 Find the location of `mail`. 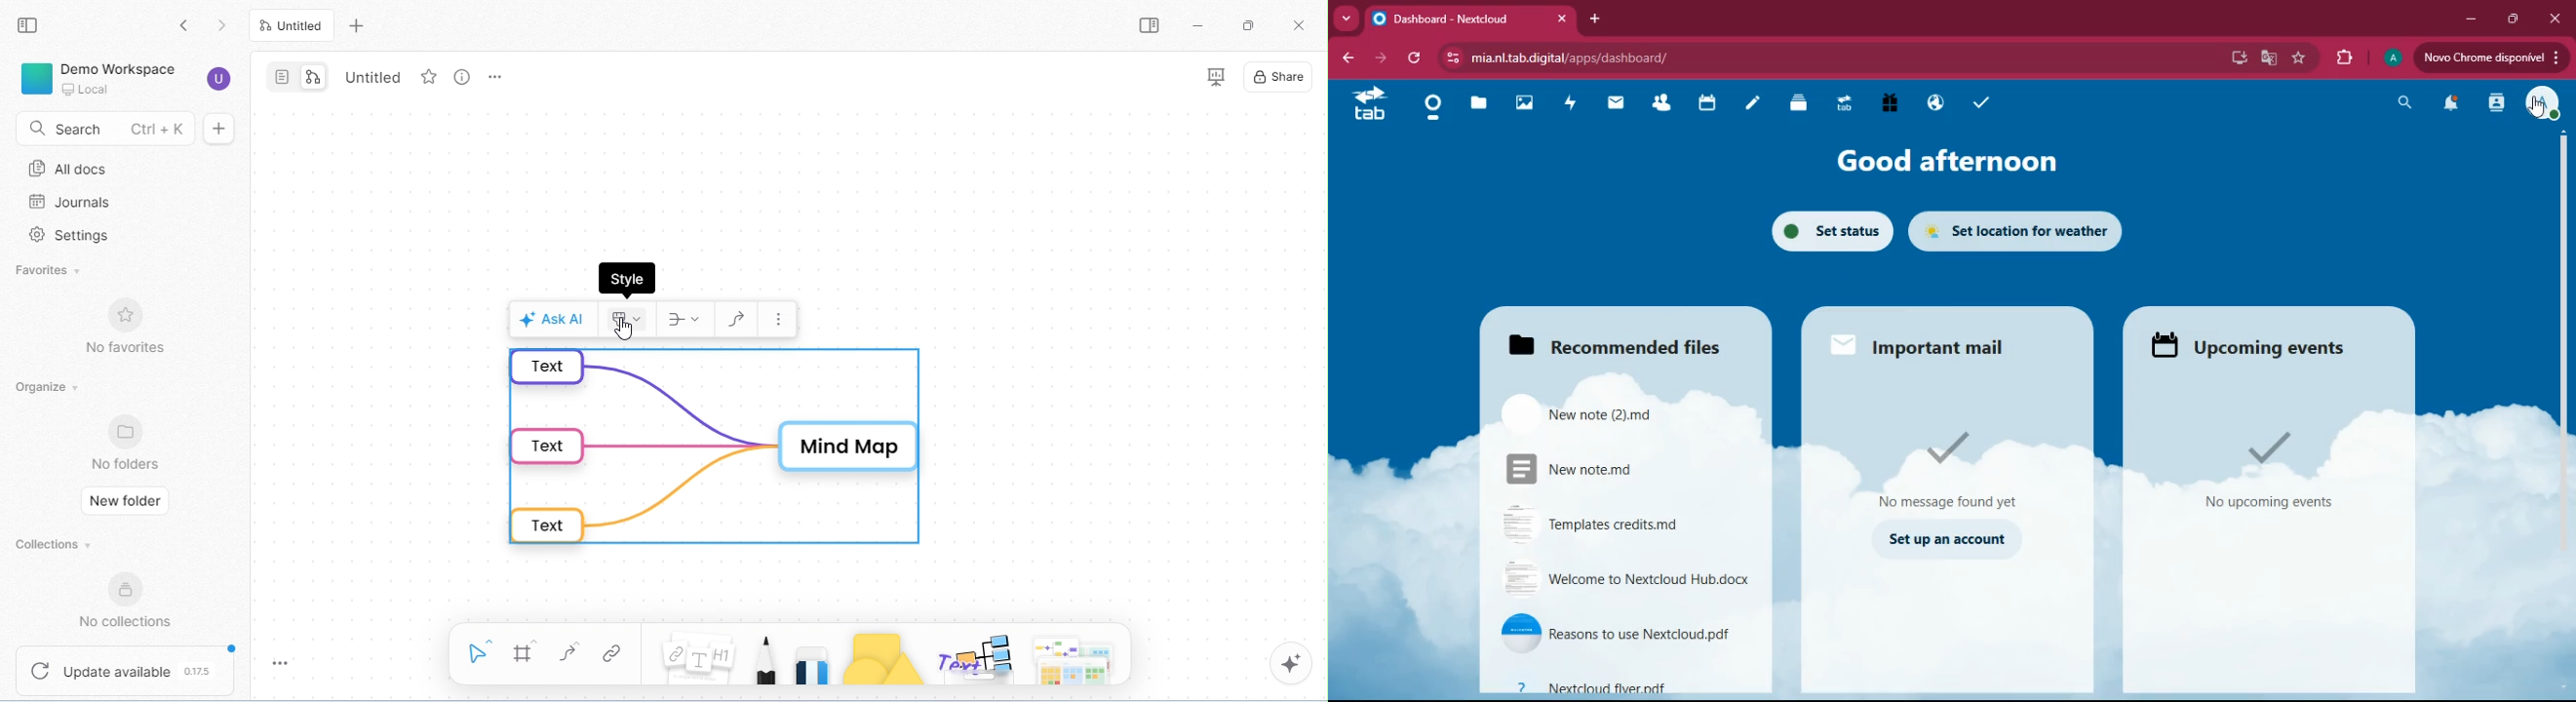

mail is located at coordinates (1619, 103).